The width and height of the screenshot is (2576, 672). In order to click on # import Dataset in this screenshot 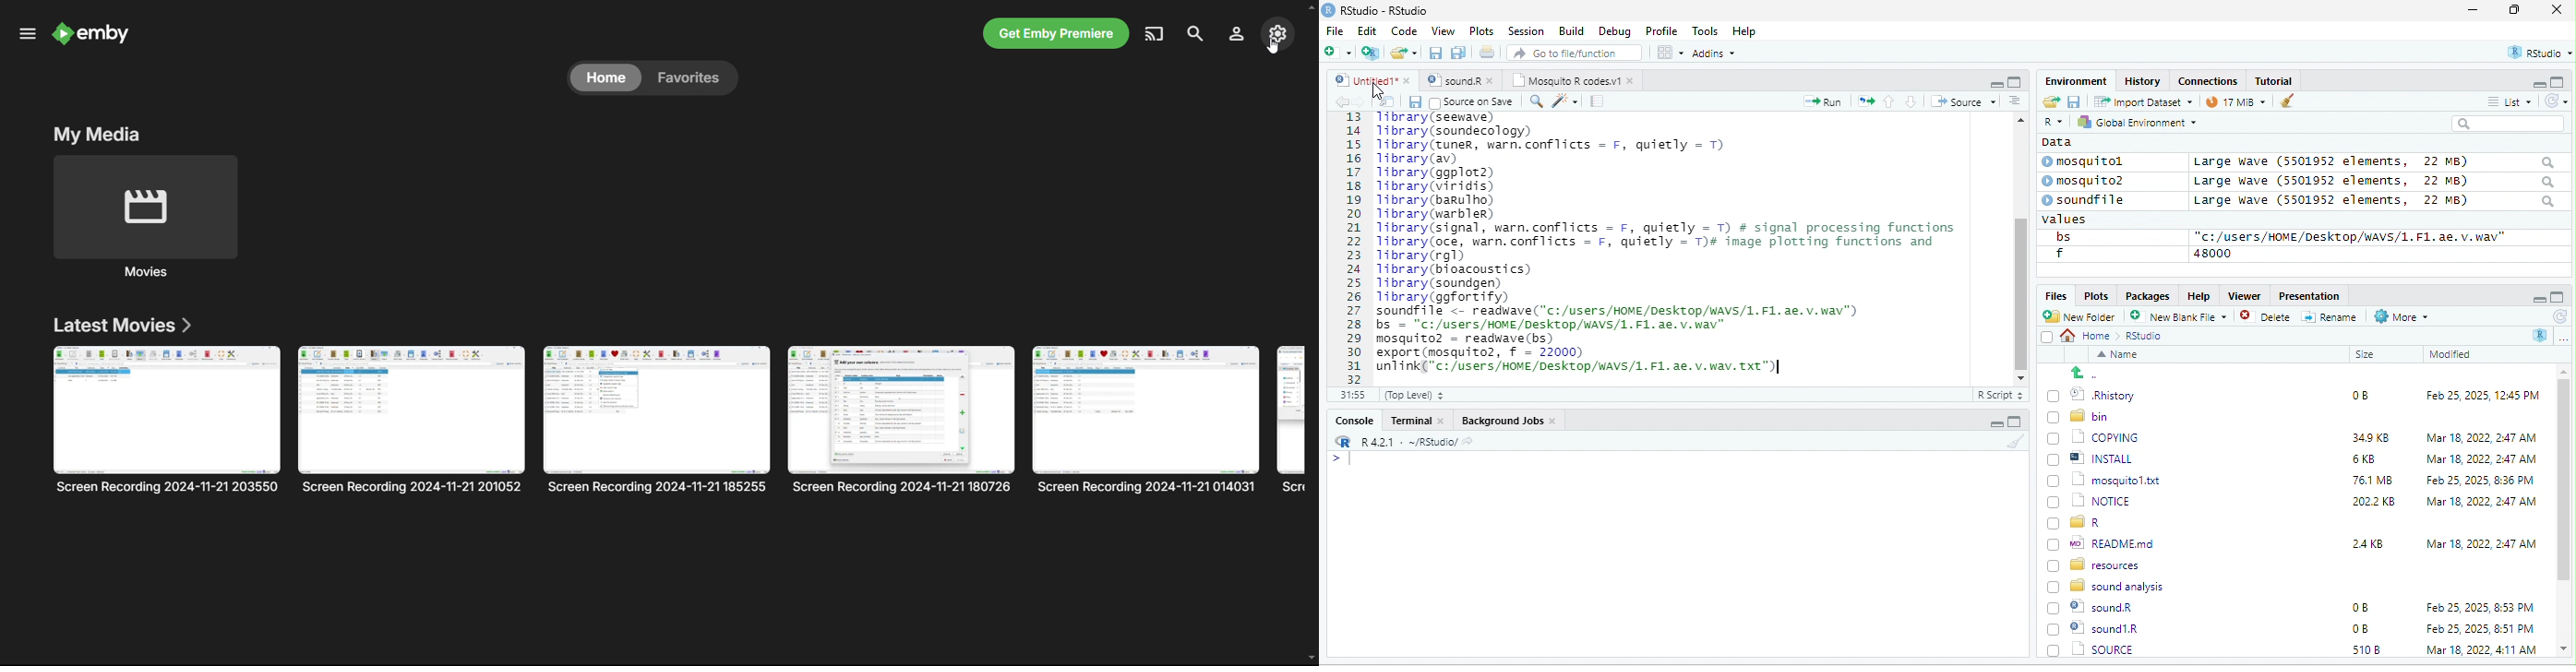, I will do `click(2141, 101)`.